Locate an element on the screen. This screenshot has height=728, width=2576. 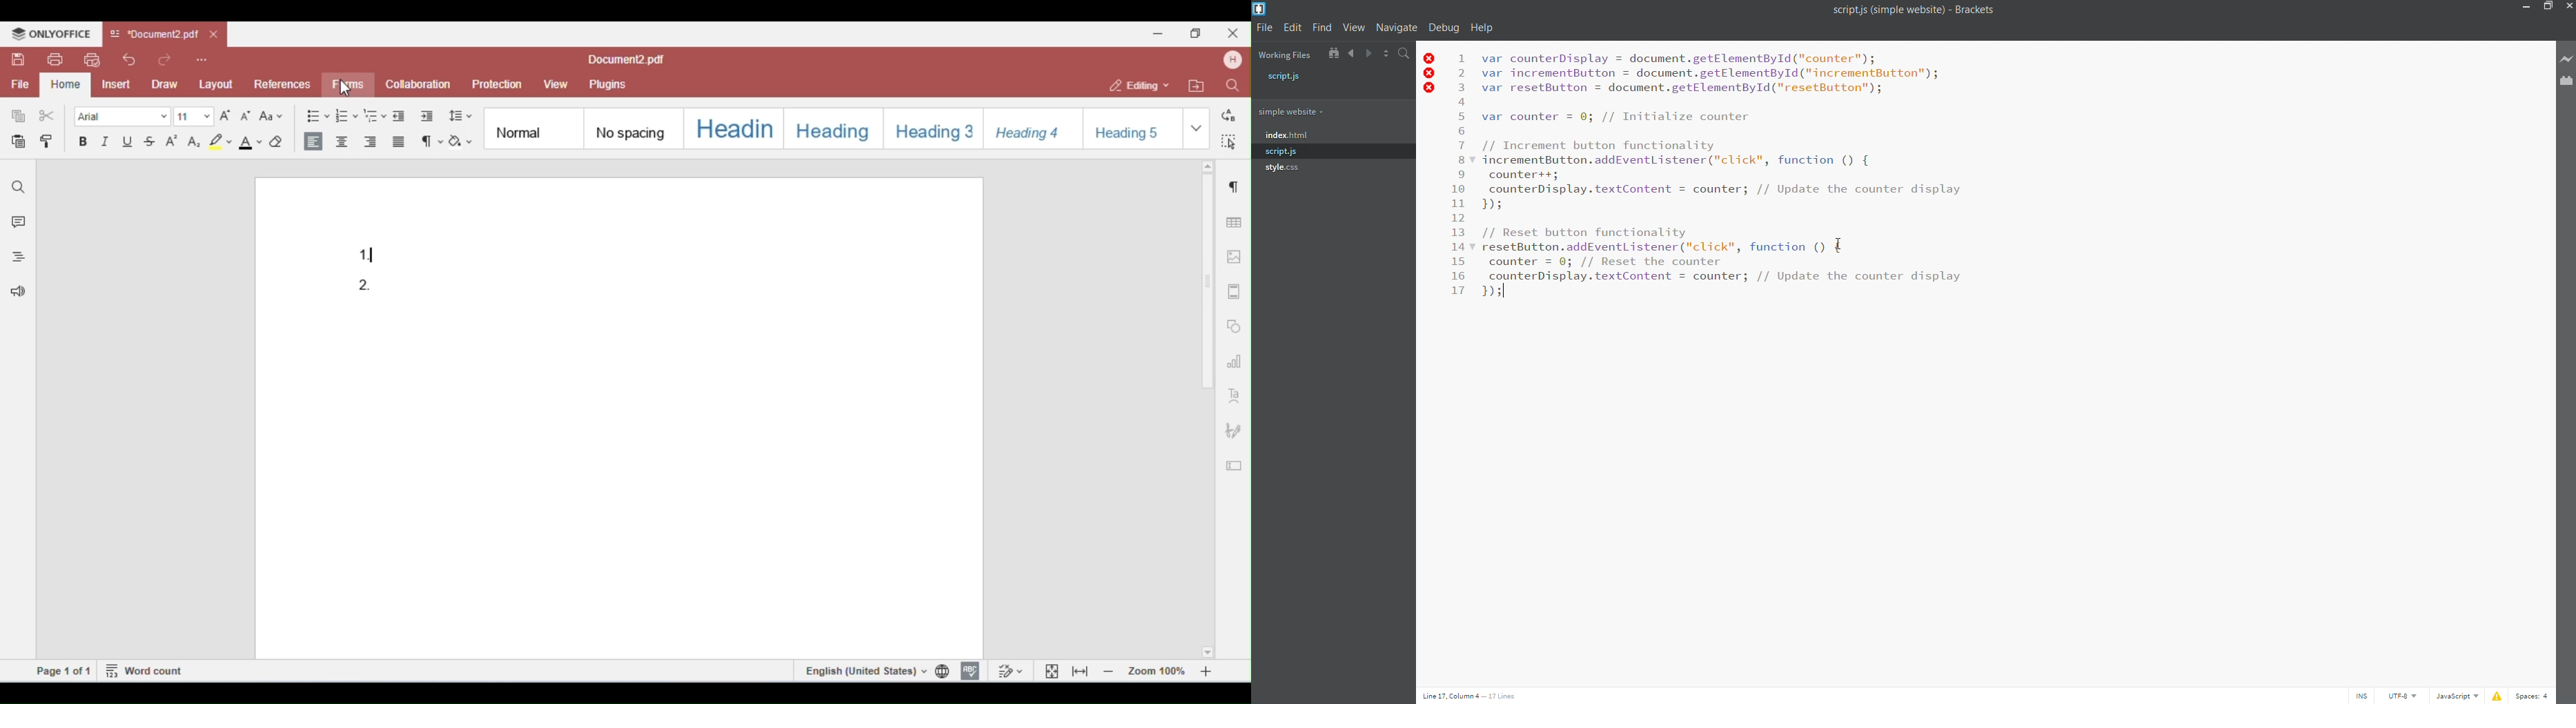
file is located at coordinates (1264, 28).